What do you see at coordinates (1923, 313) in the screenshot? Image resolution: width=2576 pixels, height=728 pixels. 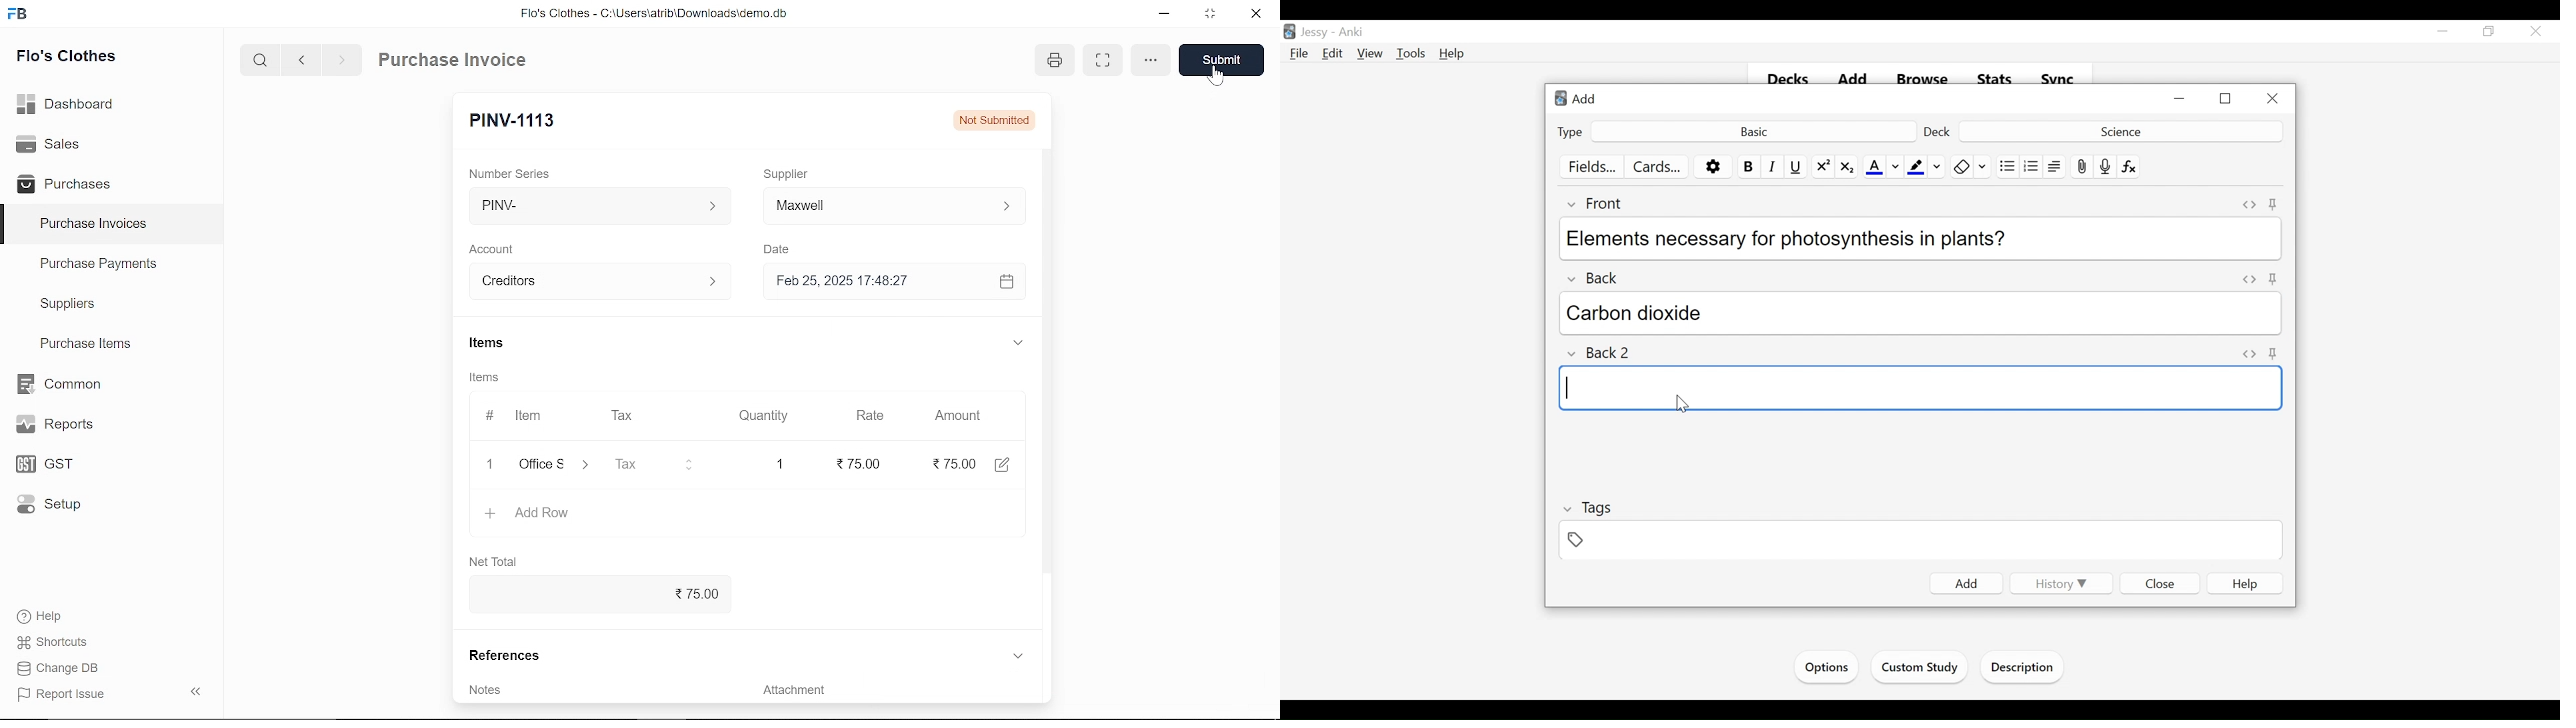 I see `Carbon Dioxide` at bounding box center [1923, 313].